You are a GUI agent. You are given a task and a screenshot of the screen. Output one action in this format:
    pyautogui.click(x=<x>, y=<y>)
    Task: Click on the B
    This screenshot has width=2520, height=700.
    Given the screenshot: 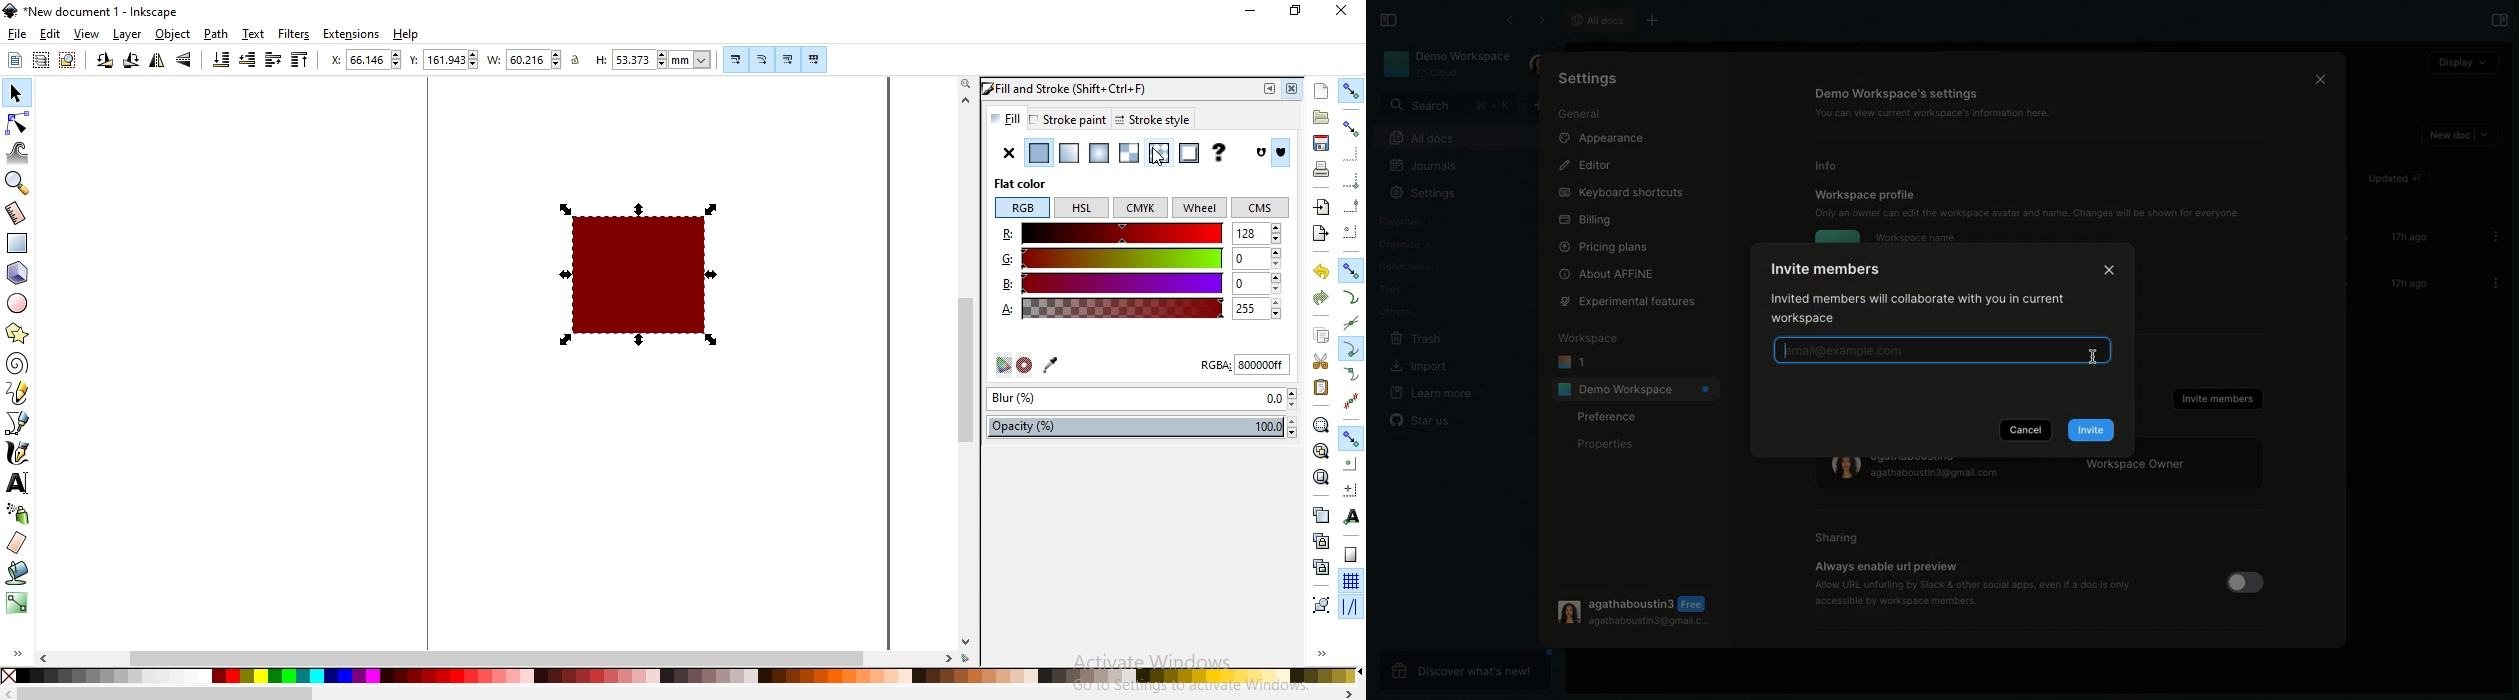 What is the action you would take?
    pyautogui.click(x=1112, y=282)
    